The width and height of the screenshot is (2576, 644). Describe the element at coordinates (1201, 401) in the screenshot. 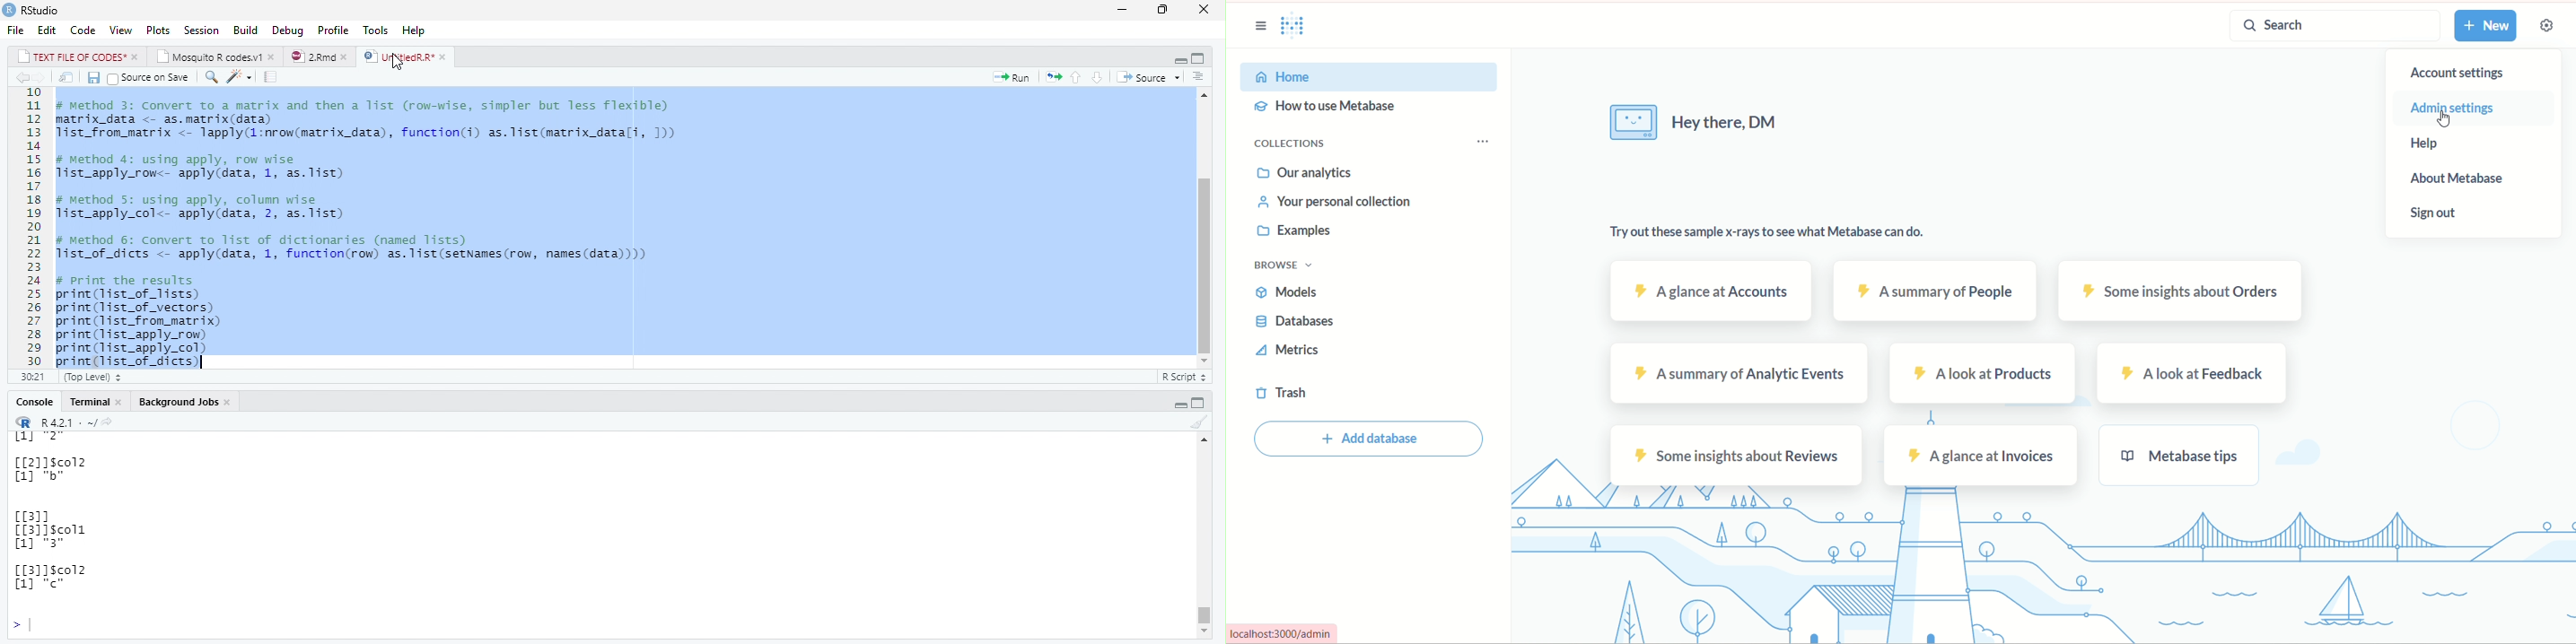

I see `Full Height` at that location.